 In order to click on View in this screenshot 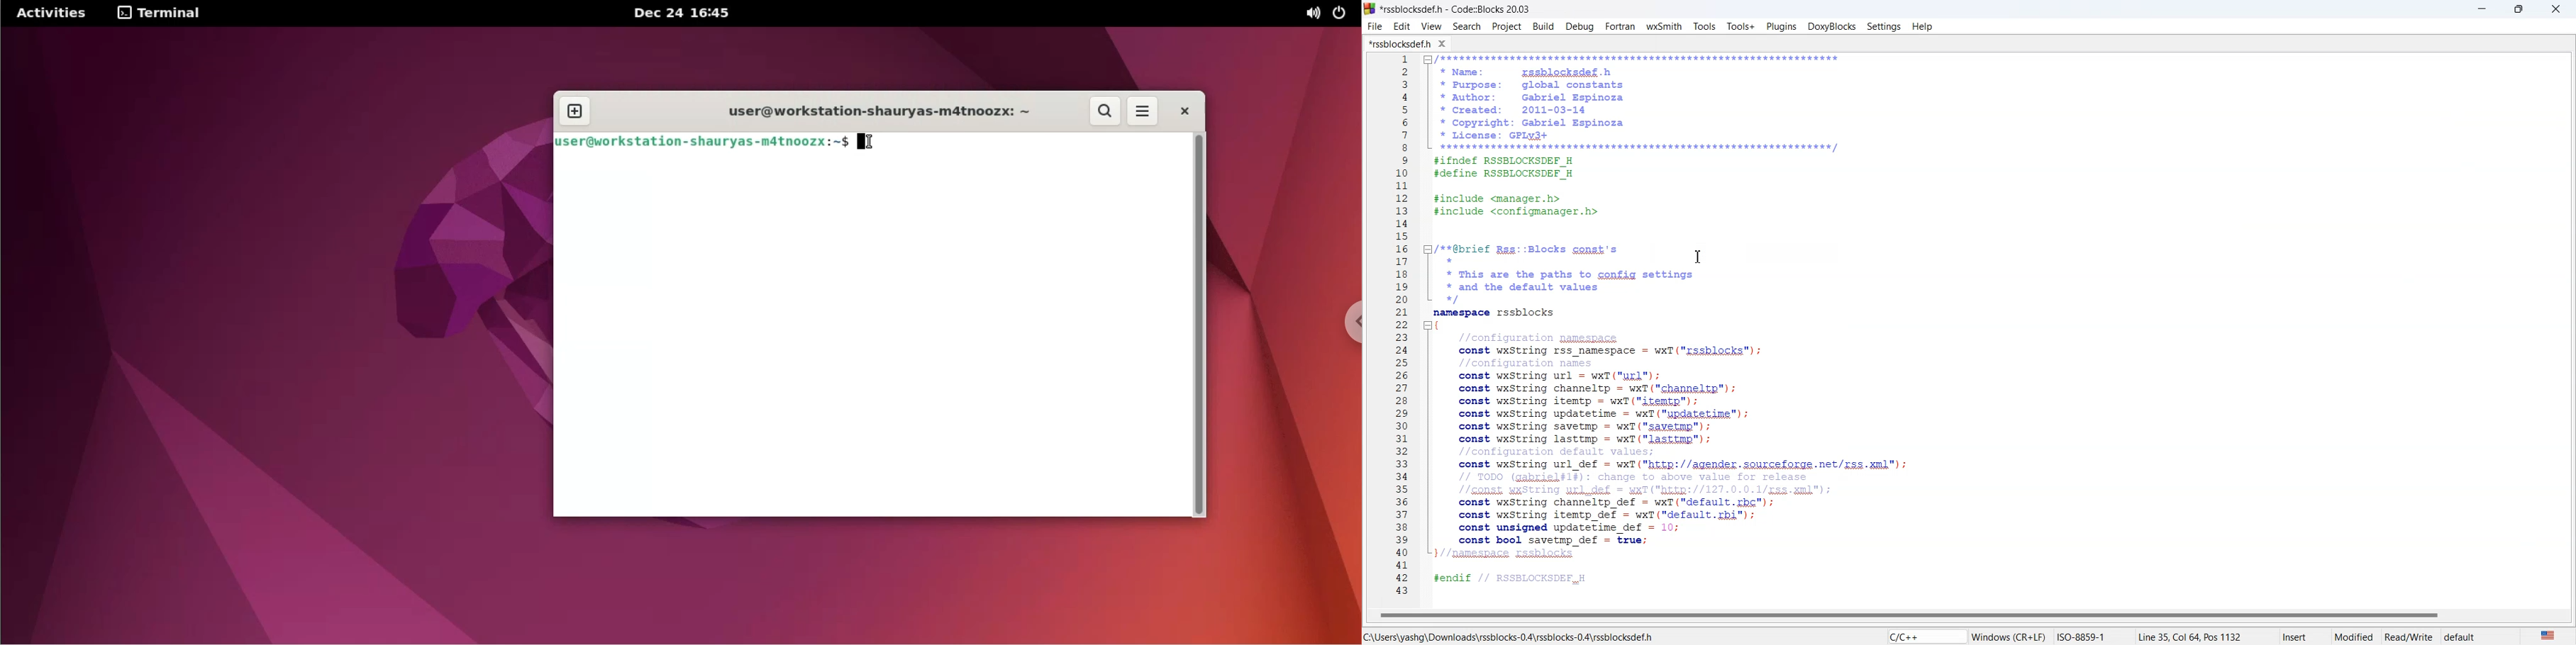, I will do `click(1431, 27)`.